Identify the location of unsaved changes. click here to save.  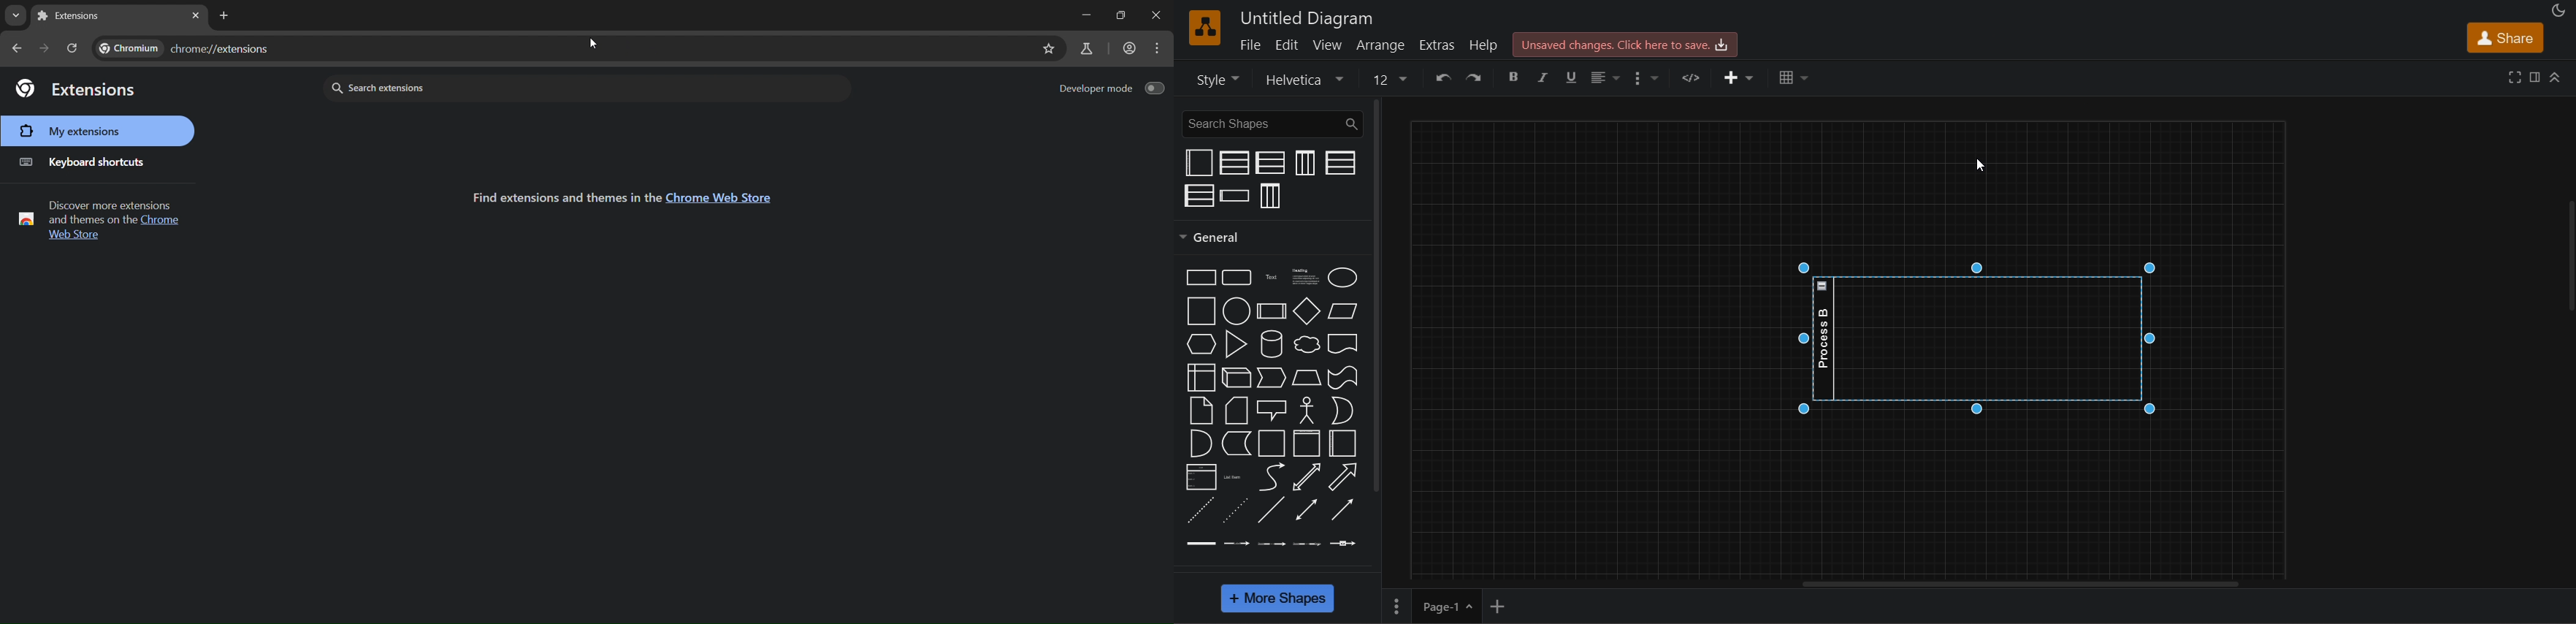
(1630, 43).